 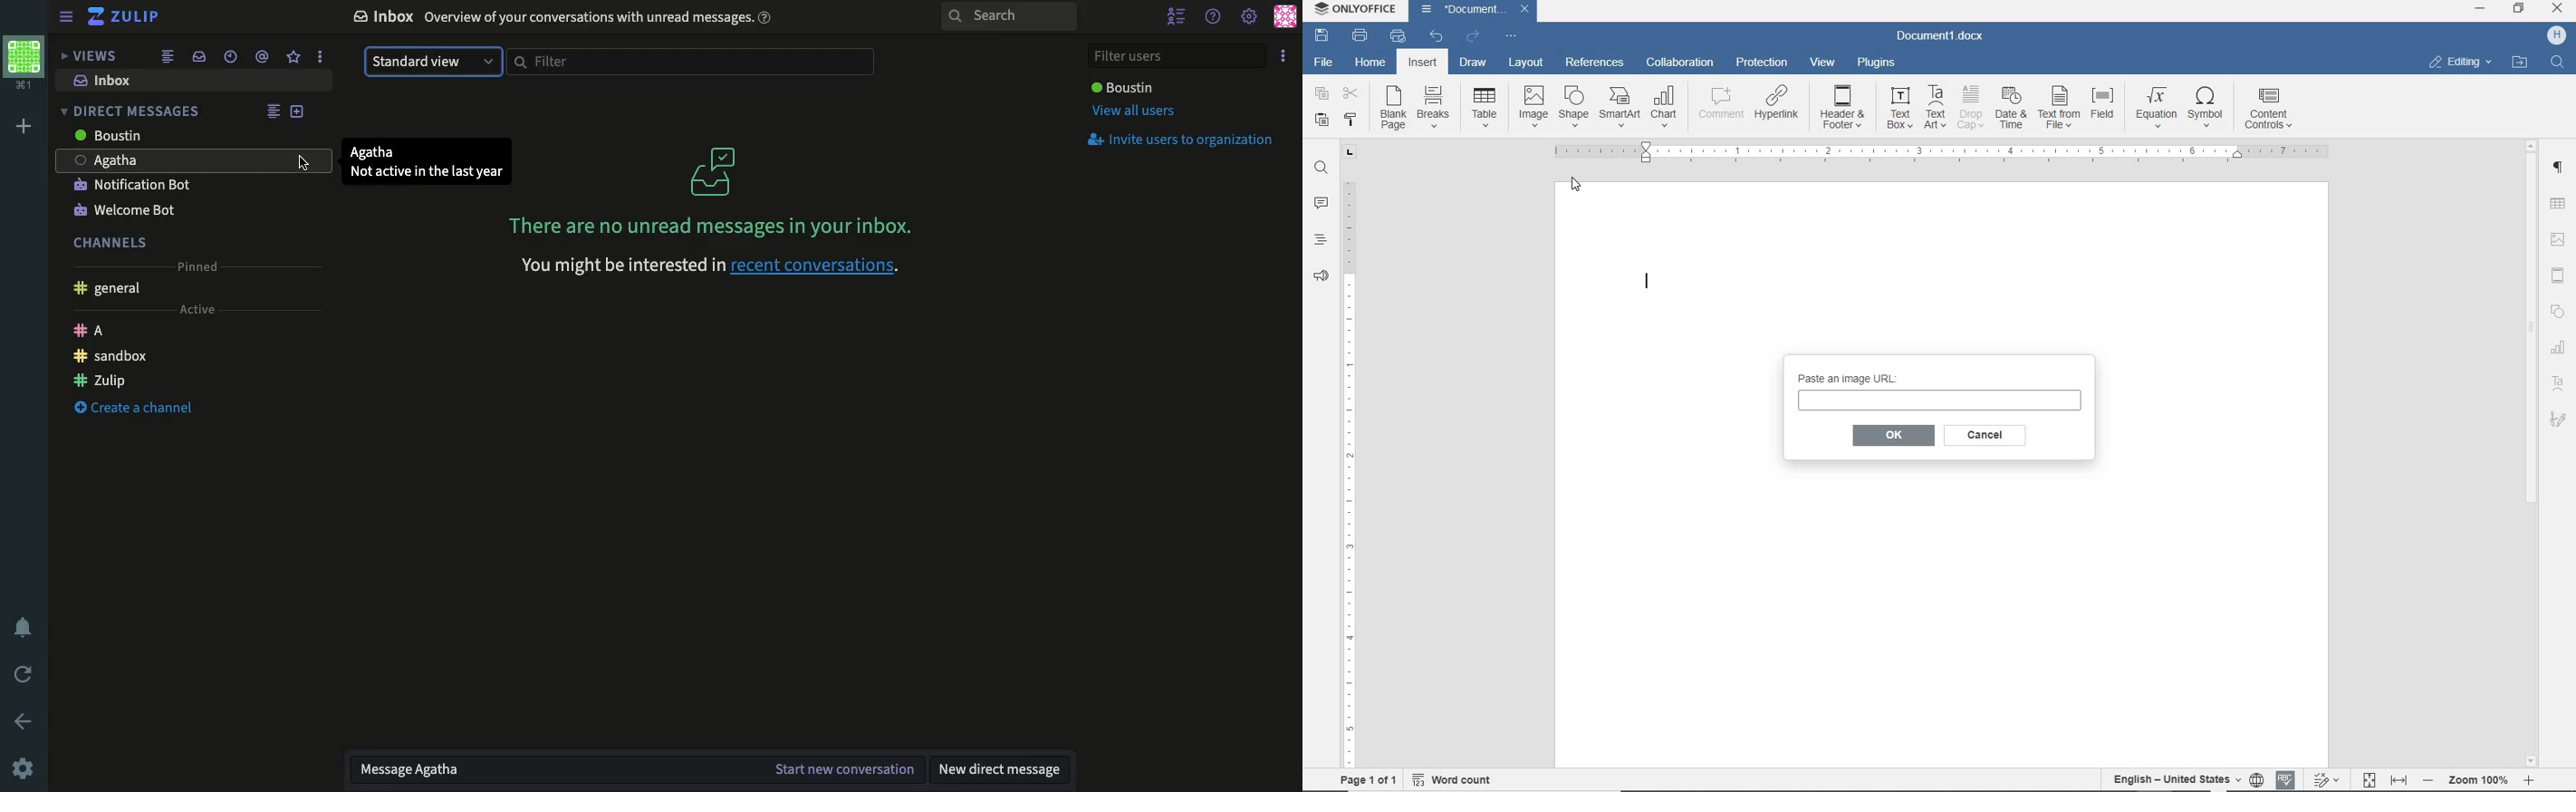 I want to click on Users, so click(x=139, y=138).